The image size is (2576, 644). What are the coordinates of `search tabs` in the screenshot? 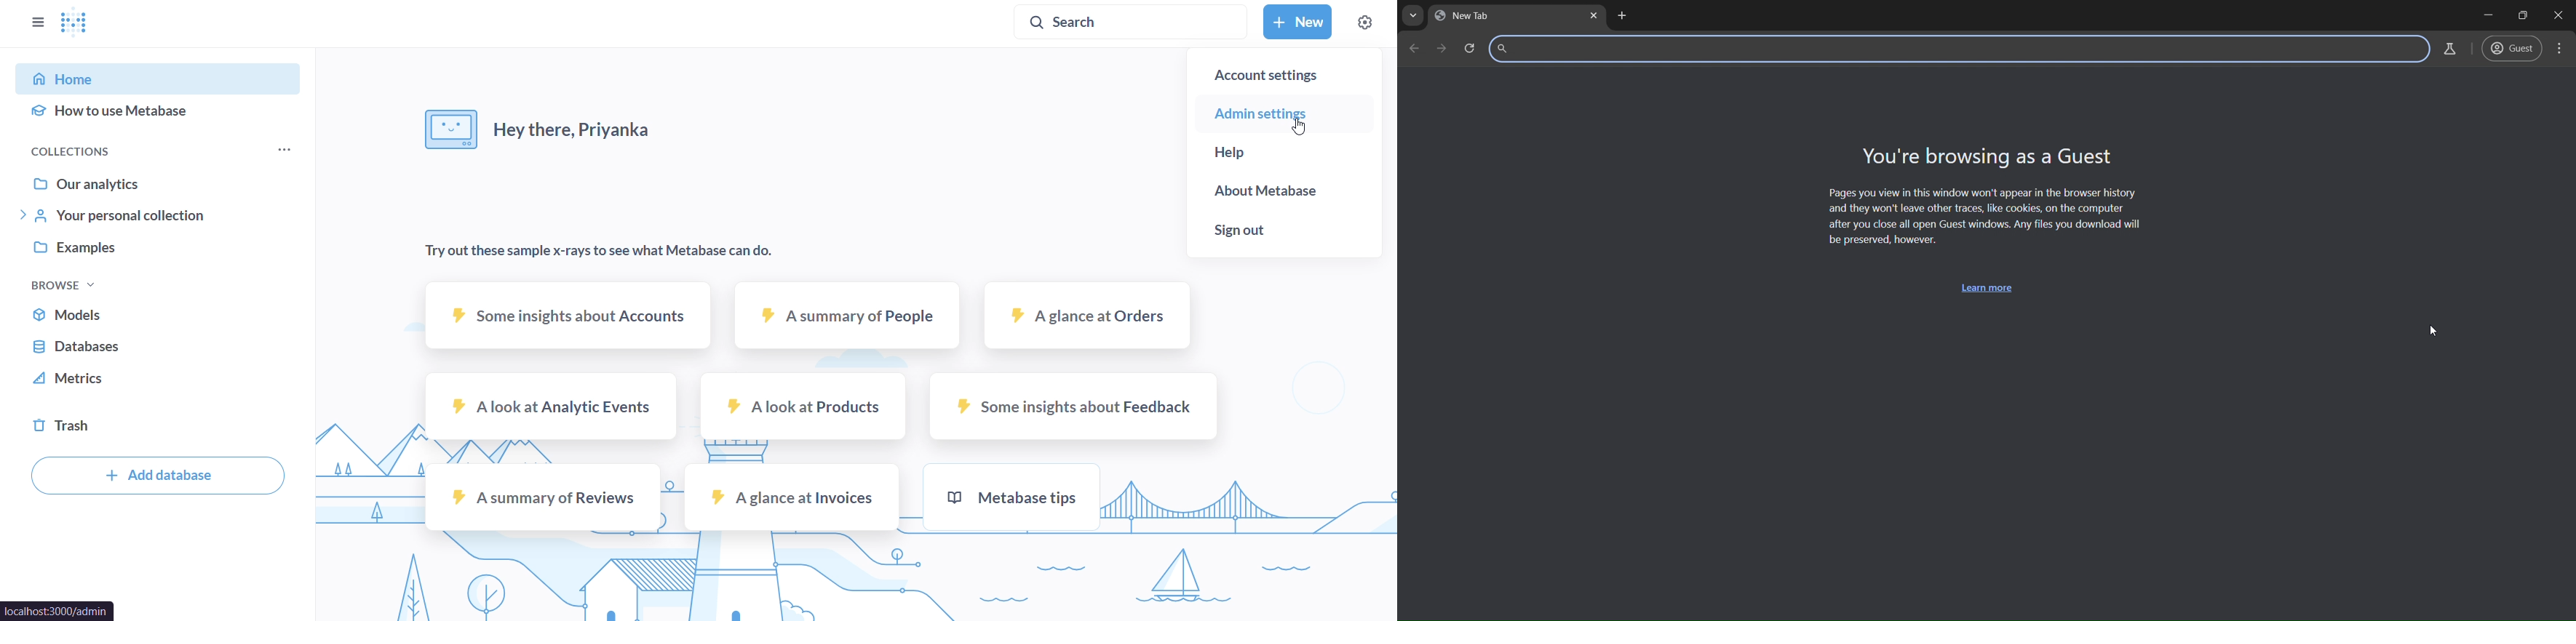 It's located at (1413, 15).